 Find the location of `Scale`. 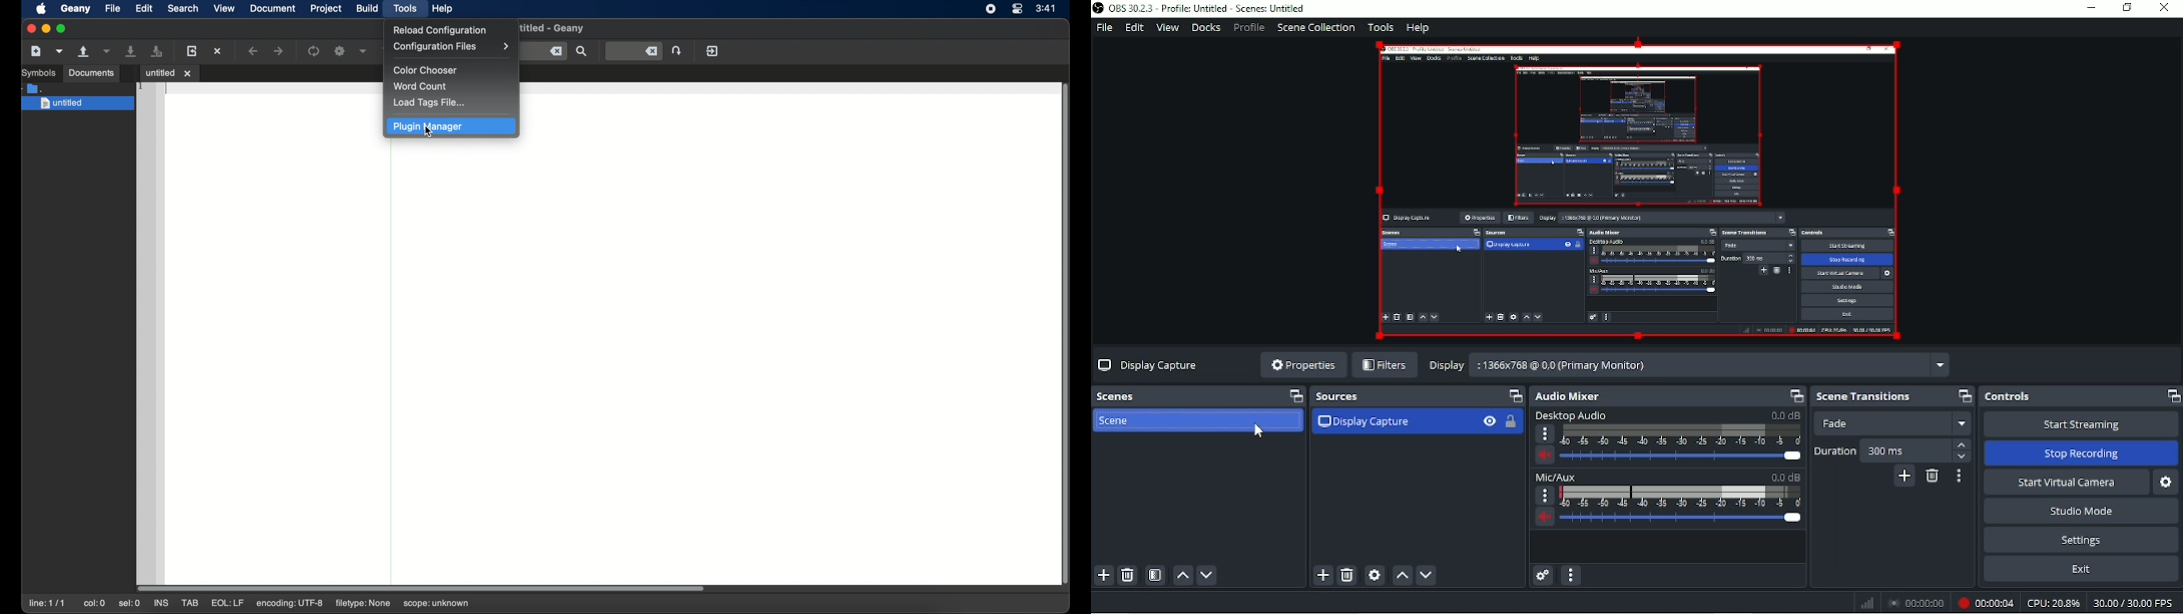

Scale is located at coordinates (1680, 497).